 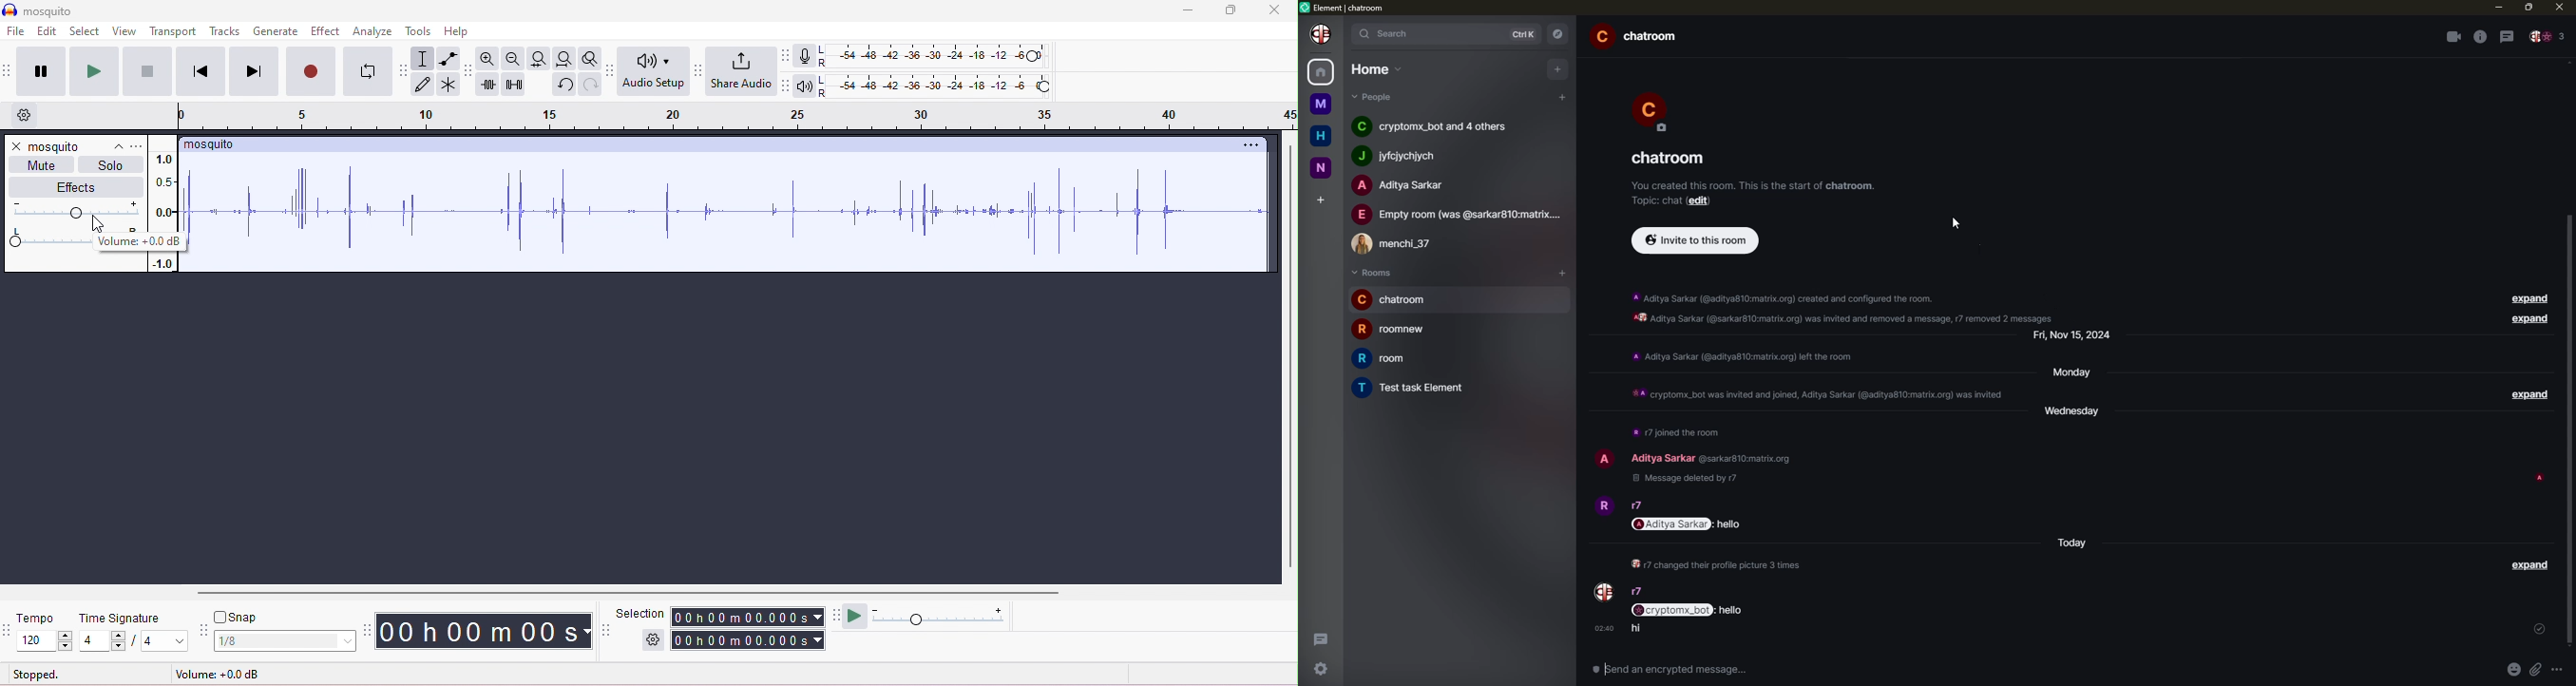 I want to click on ctrlK, so click(x=1526, y=33).